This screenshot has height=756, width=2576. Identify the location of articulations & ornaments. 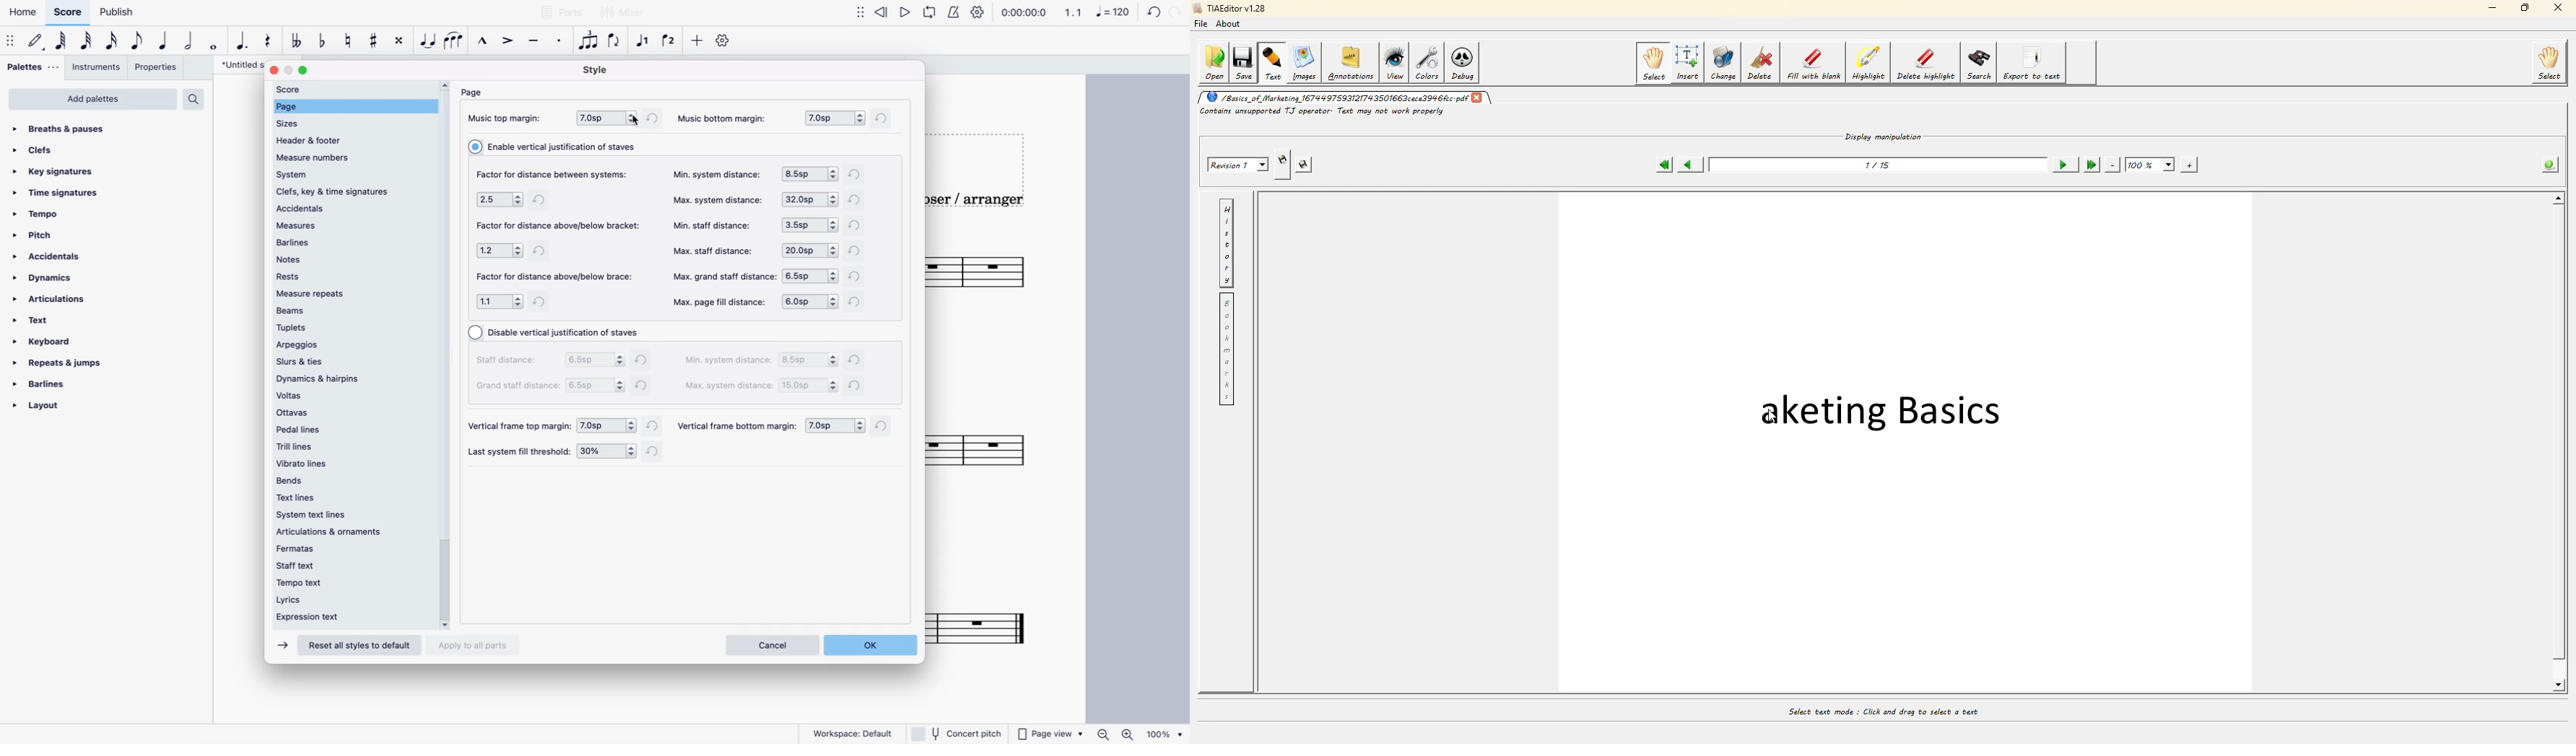
(334, 533).